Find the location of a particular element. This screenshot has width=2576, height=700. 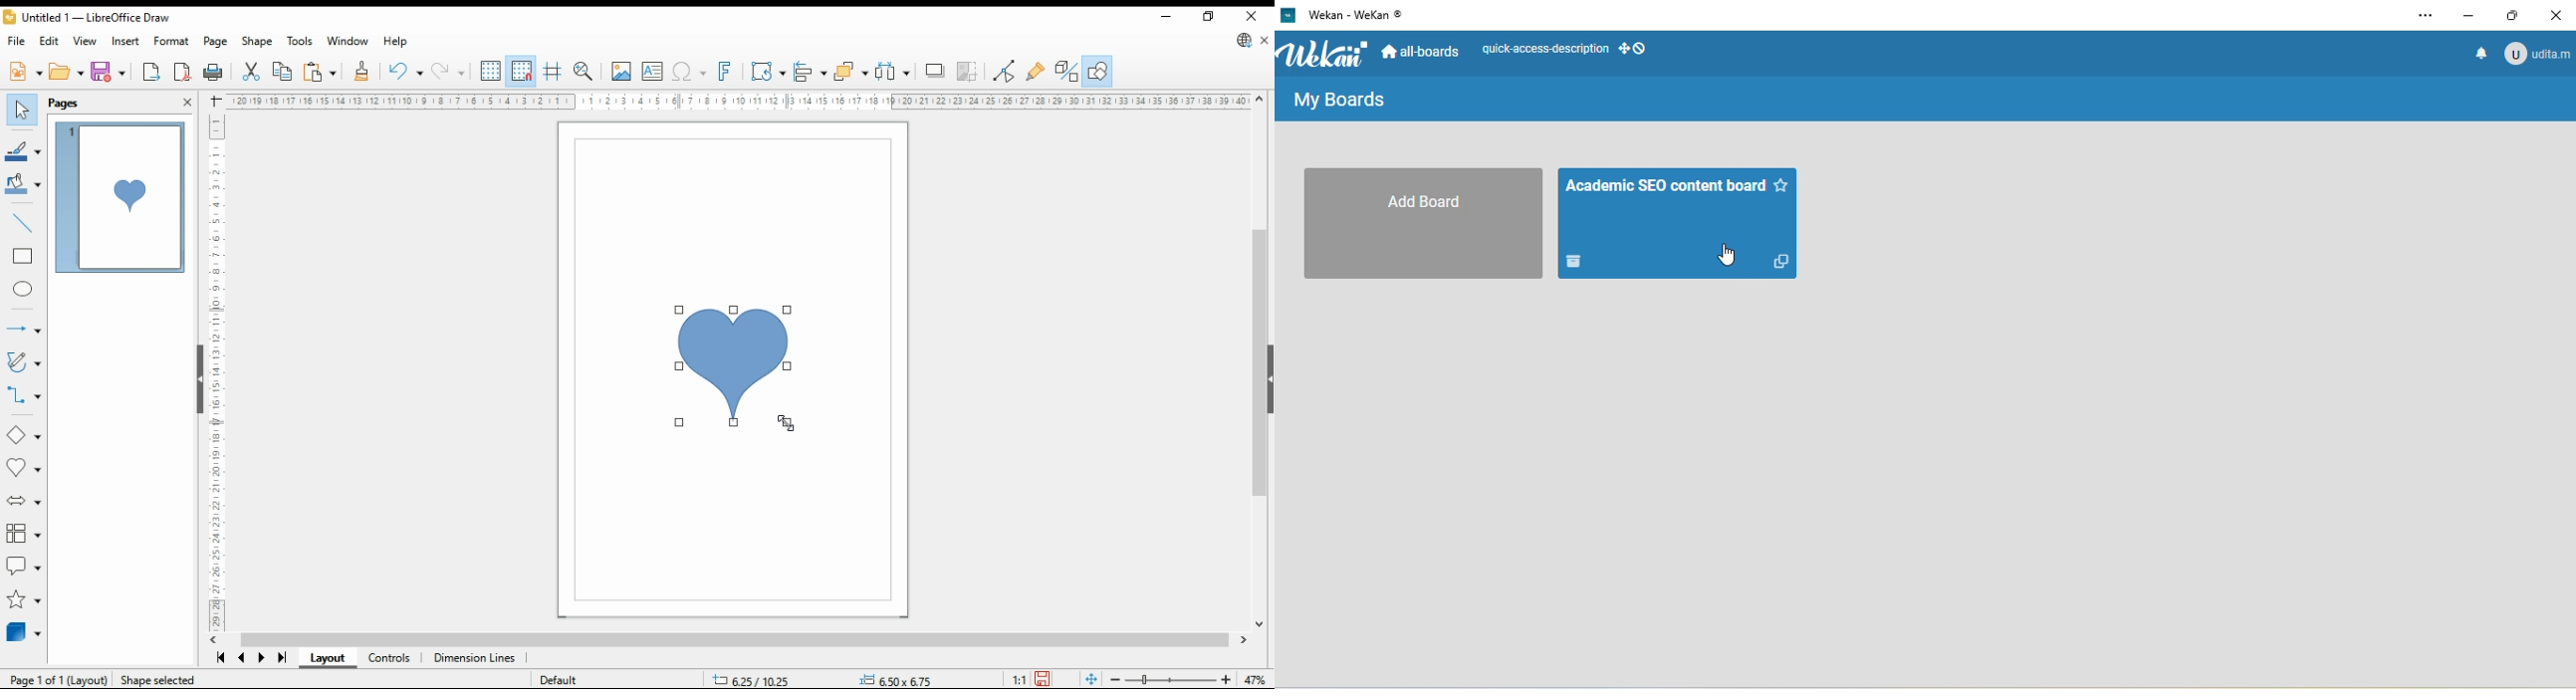

fill color is located at coordinates (24, 185).